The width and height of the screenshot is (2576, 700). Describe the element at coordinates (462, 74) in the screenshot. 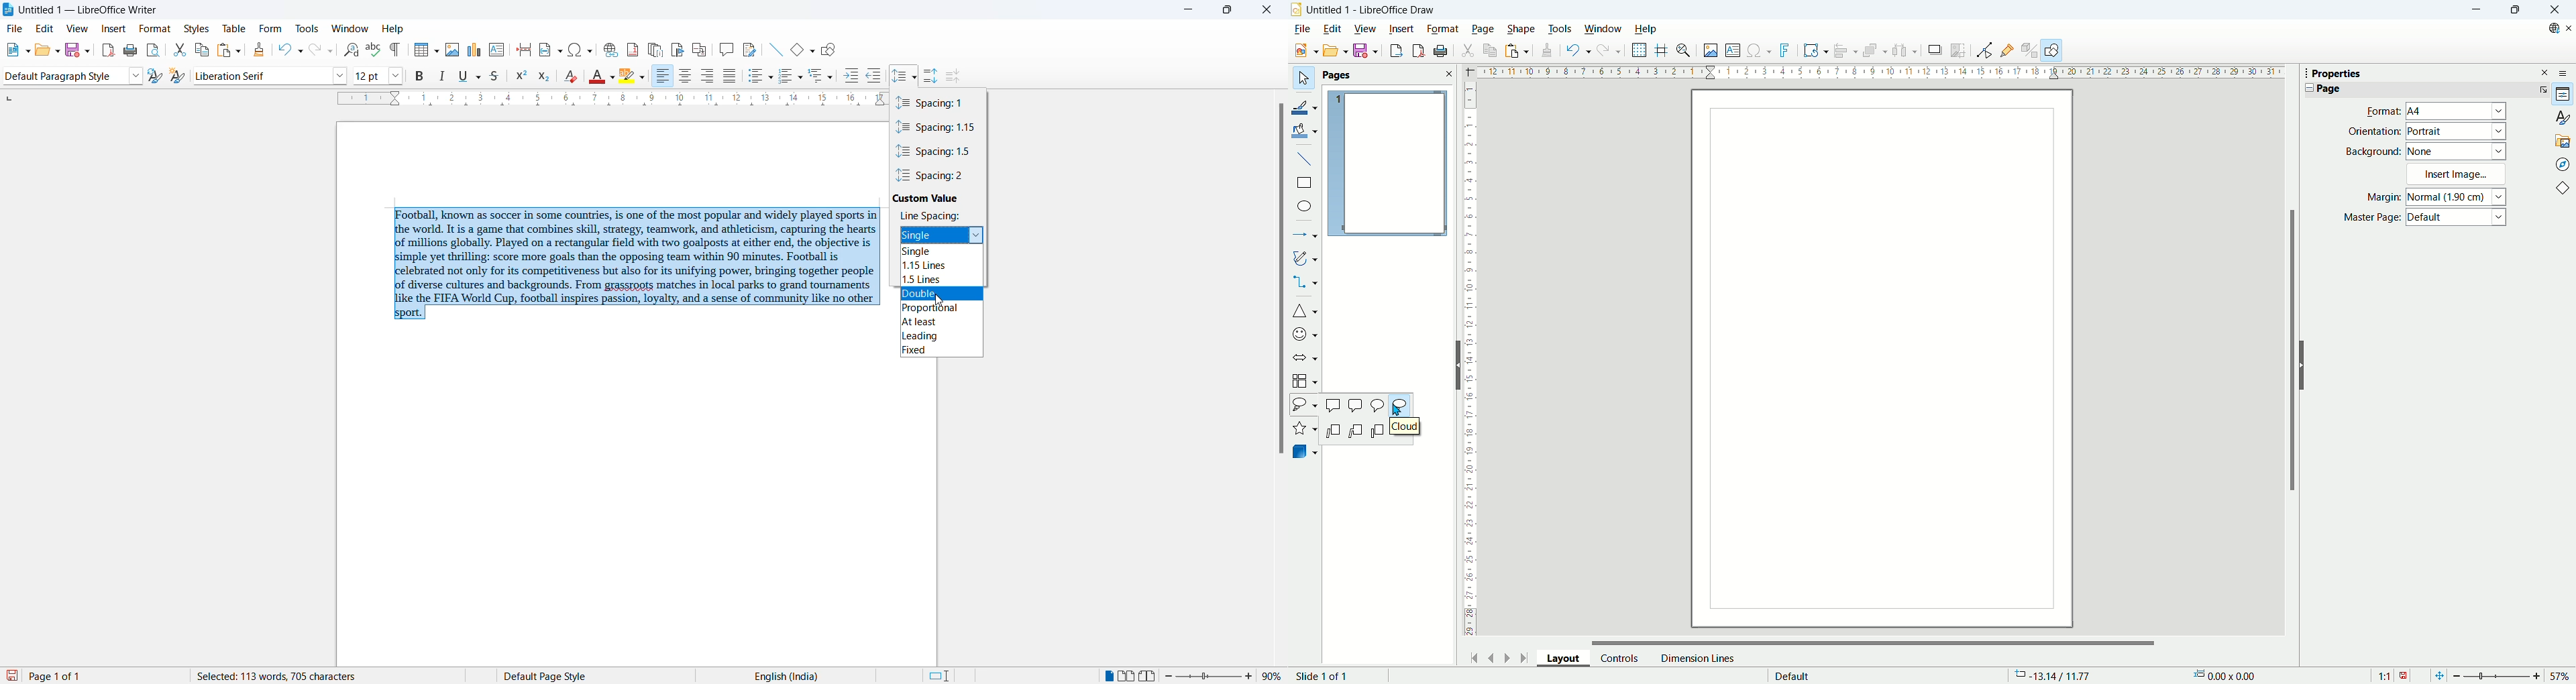

I see `underline` at that location.